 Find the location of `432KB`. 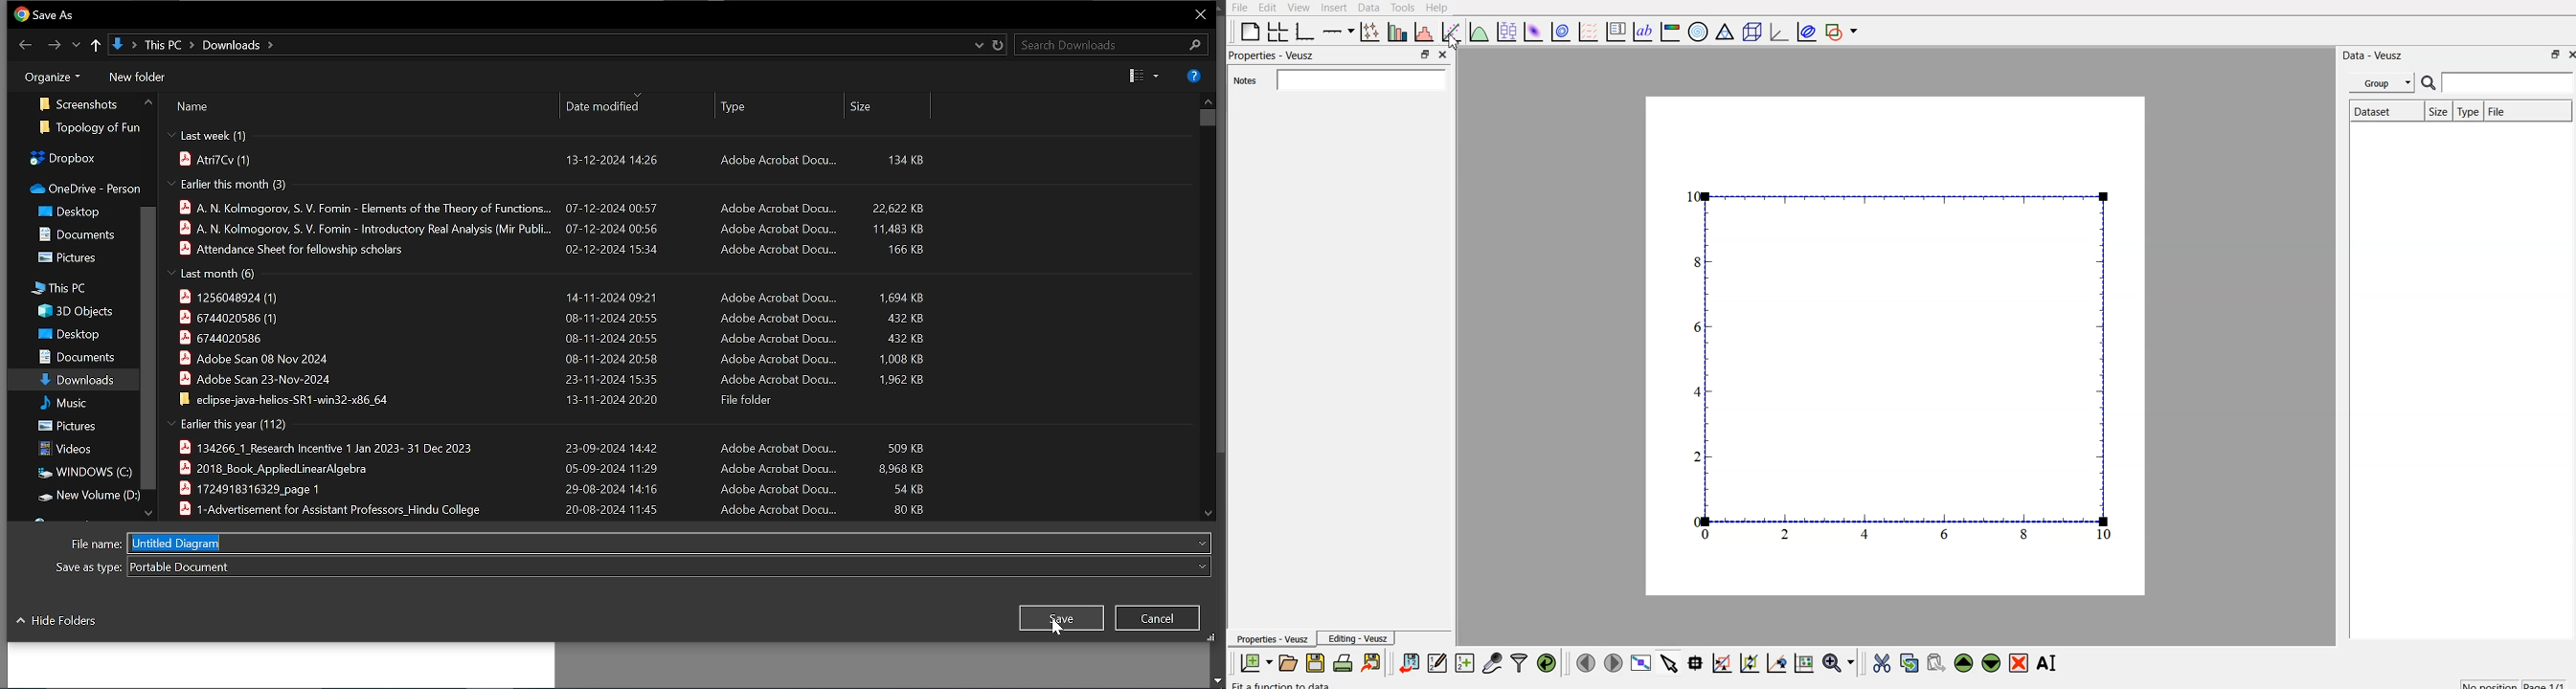

432KB is located at coordinates (904, 318).